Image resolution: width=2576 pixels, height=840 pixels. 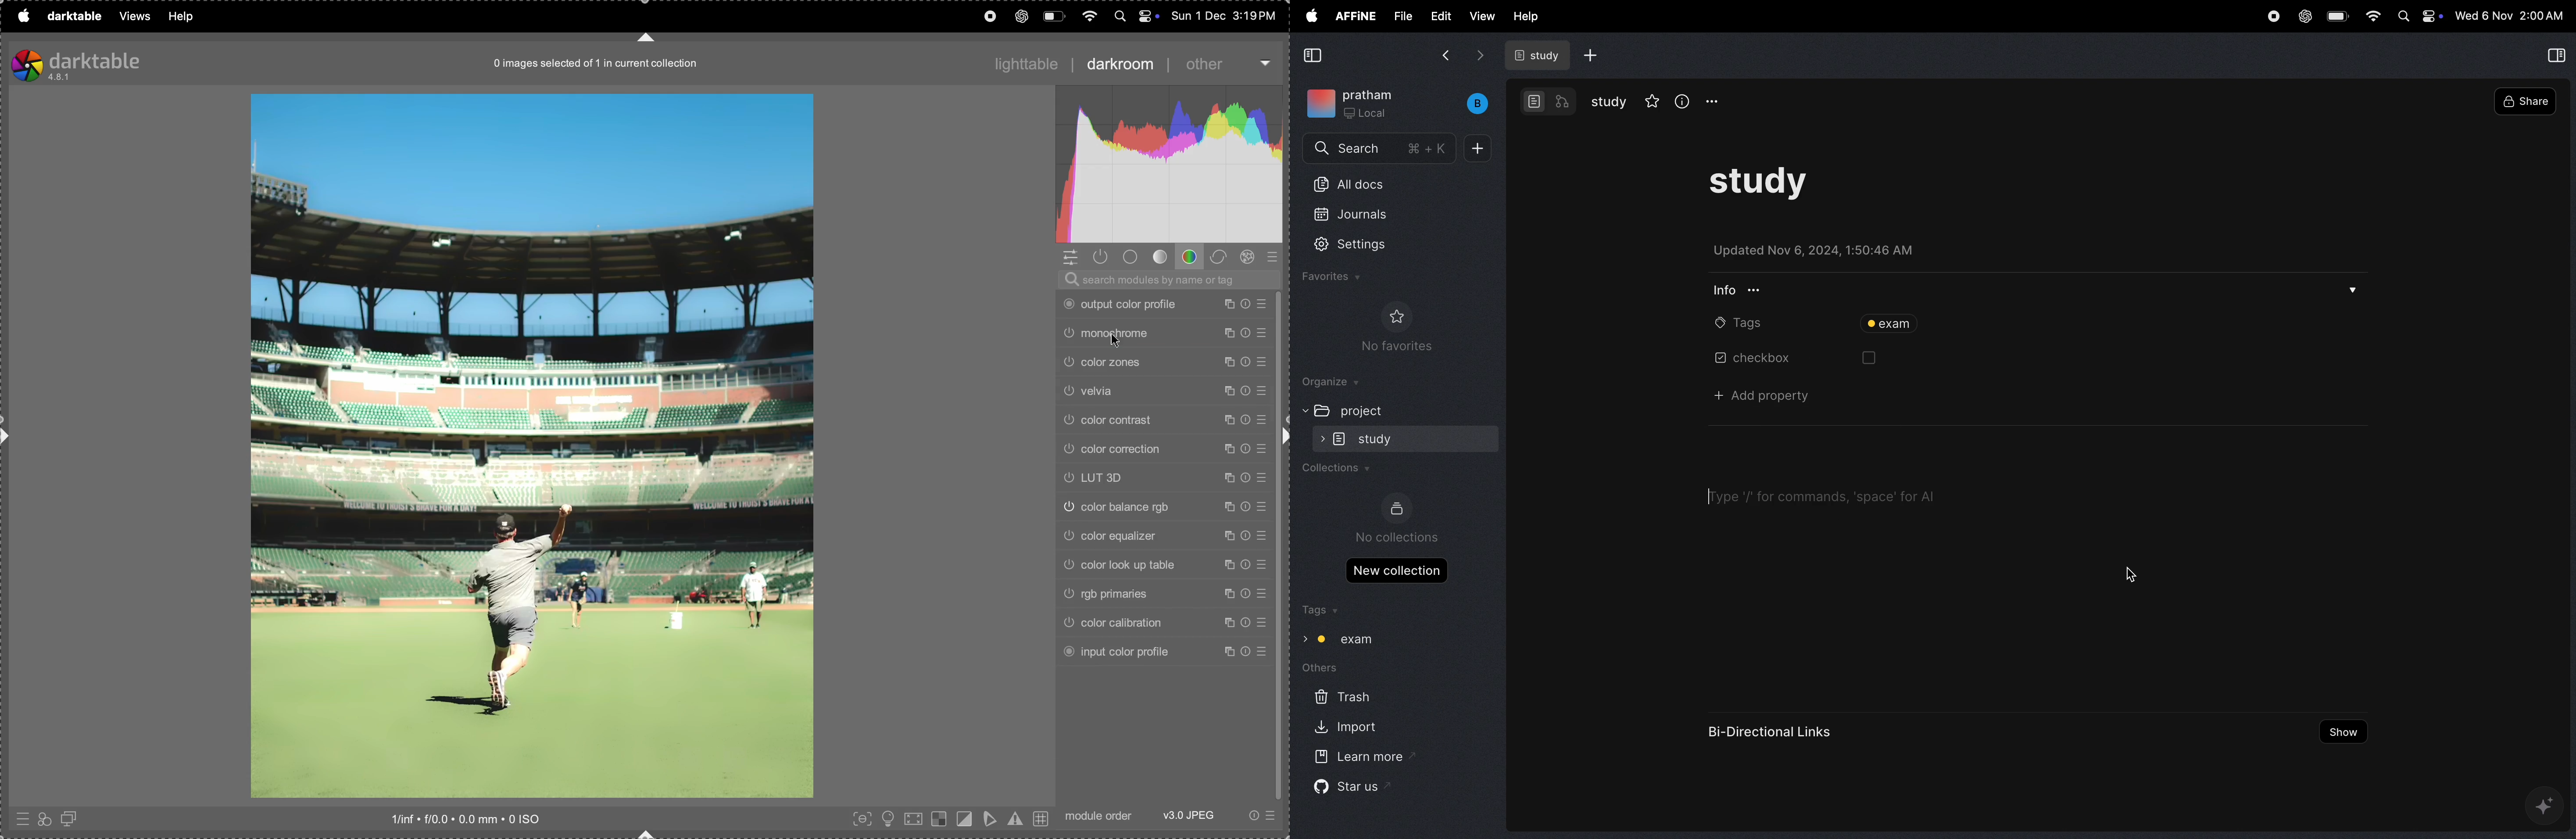 What do you see at coordinates (1443, 57) in the screenshot?
I see `back` at bounding box center [1443, 57].